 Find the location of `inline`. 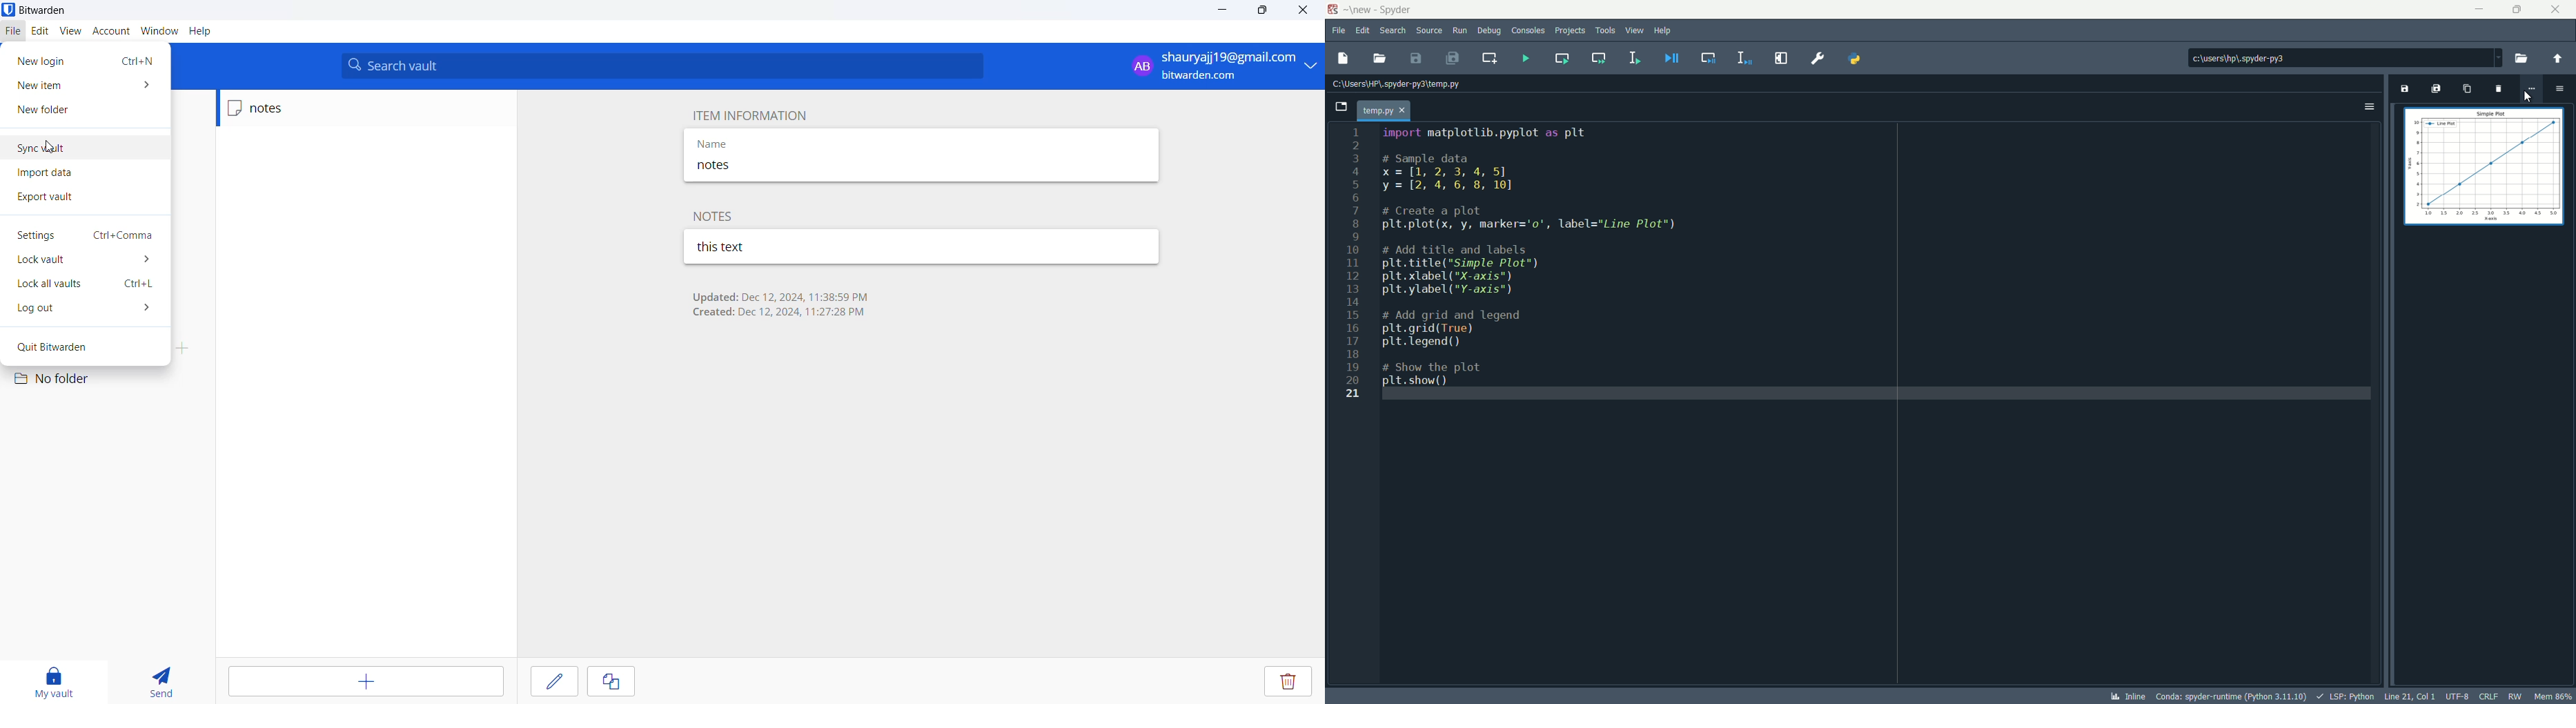

inline is located at coordinates (2128, 696).